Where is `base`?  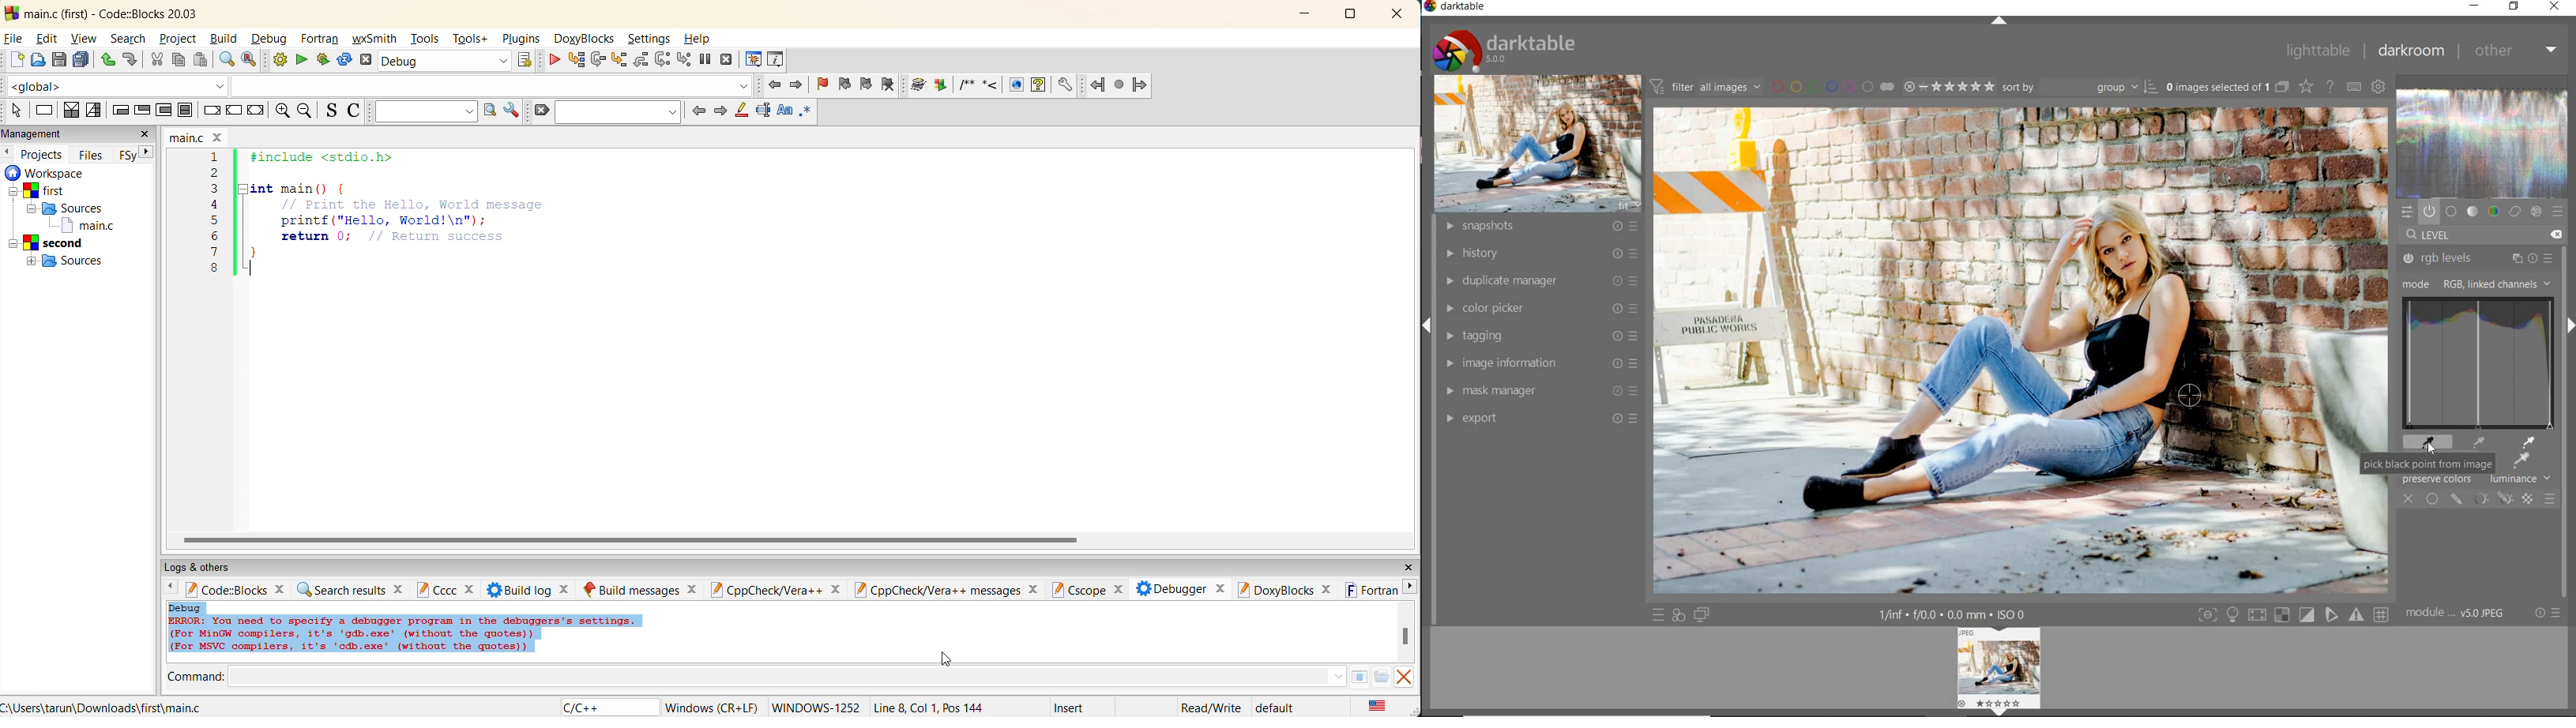
base is located at coordinates (2452, 210).